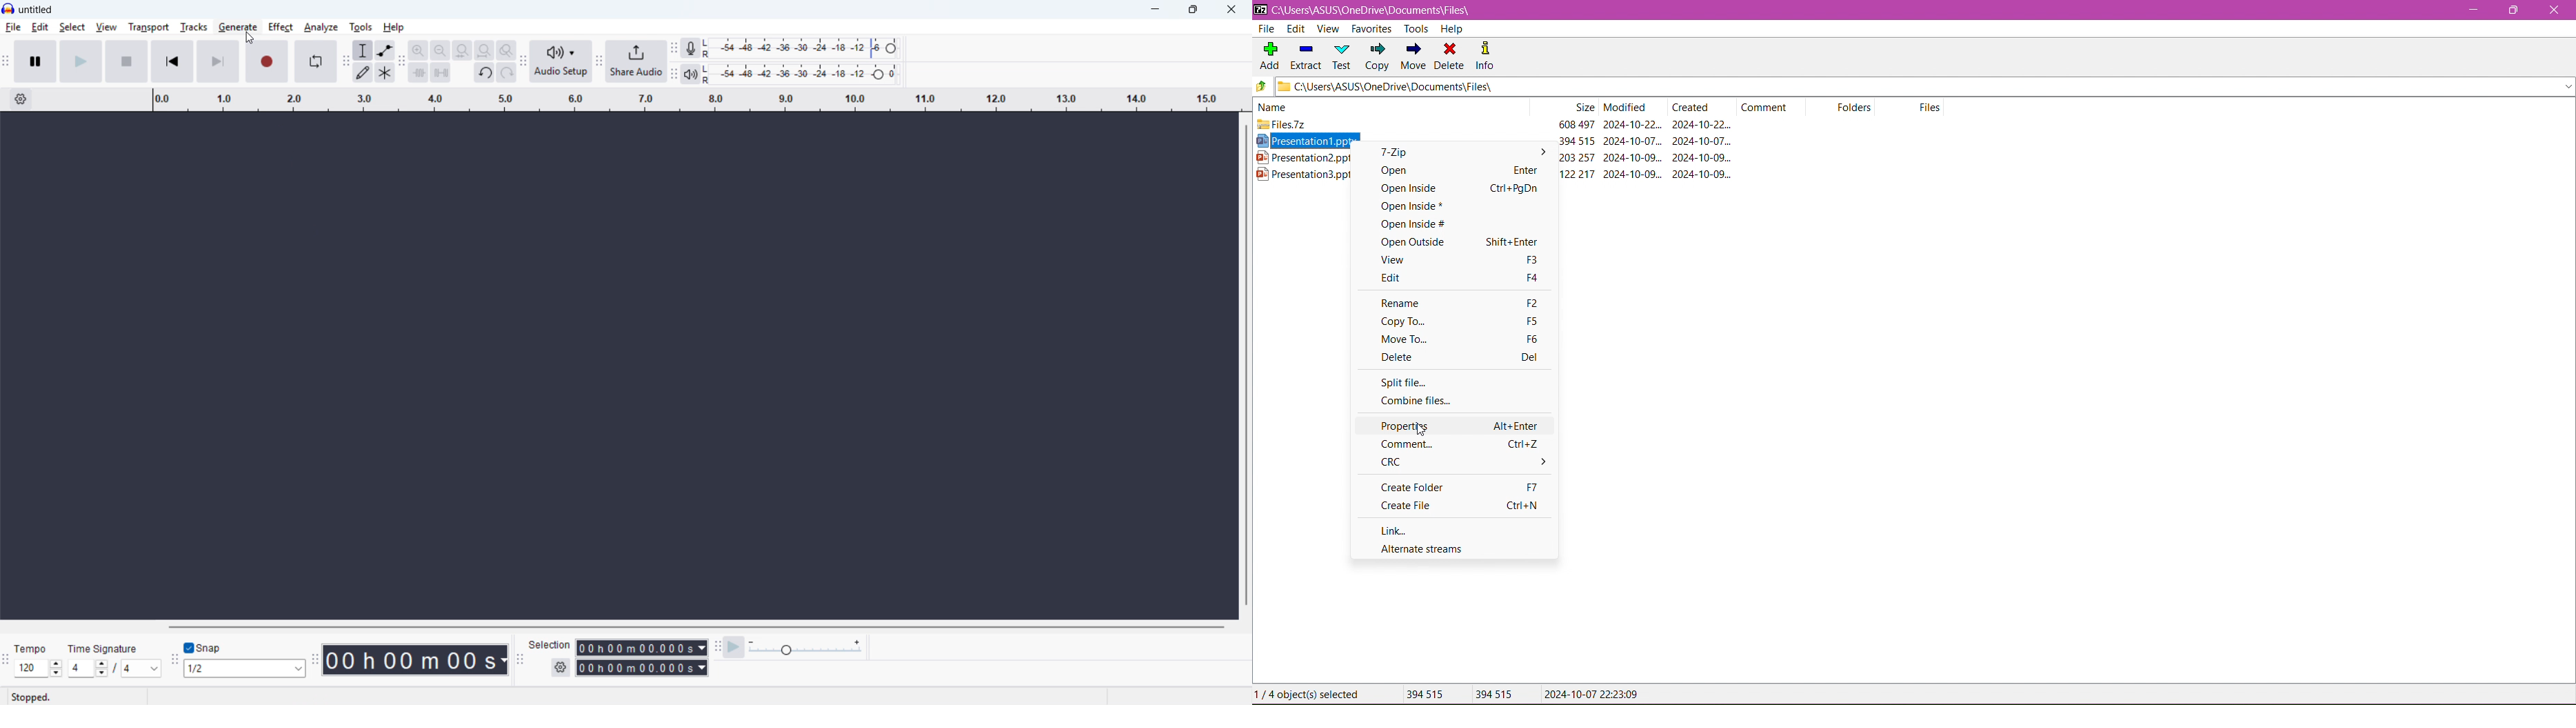 The height and width of the screenshot is (728, 2576). I want to click on cursor, so click(249, 37).